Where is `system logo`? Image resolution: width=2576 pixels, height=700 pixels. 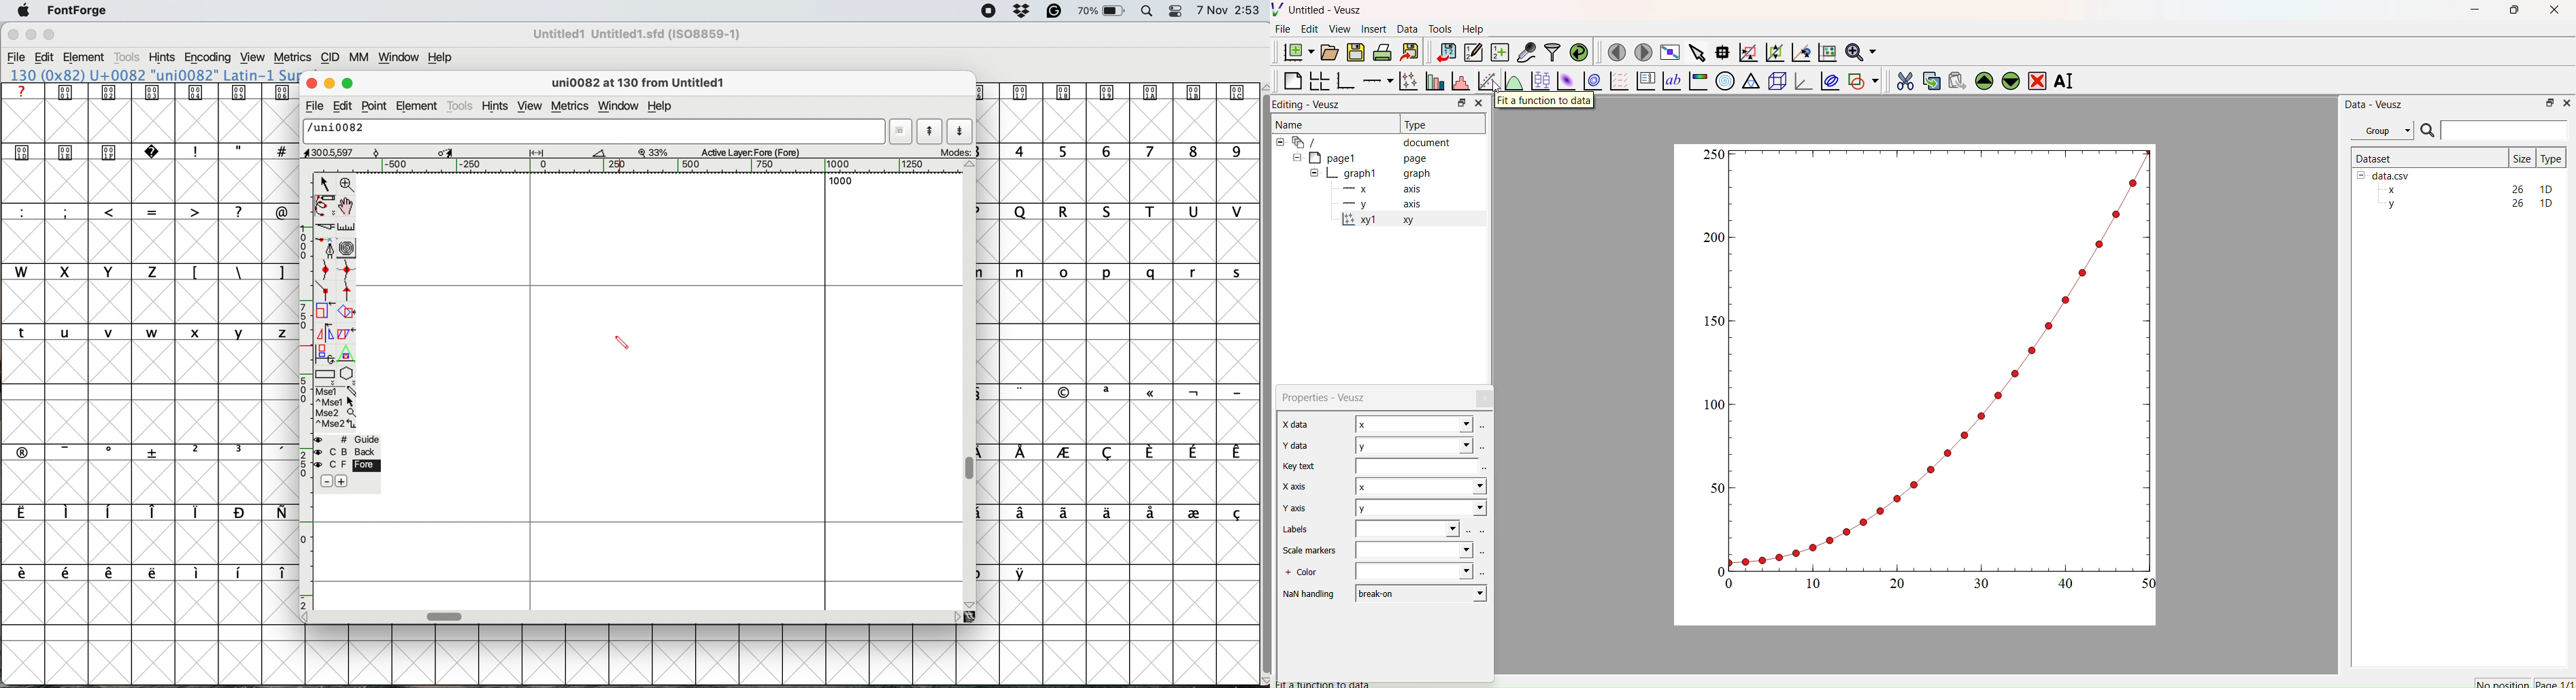 system logo is located at coordinates (20, 12).